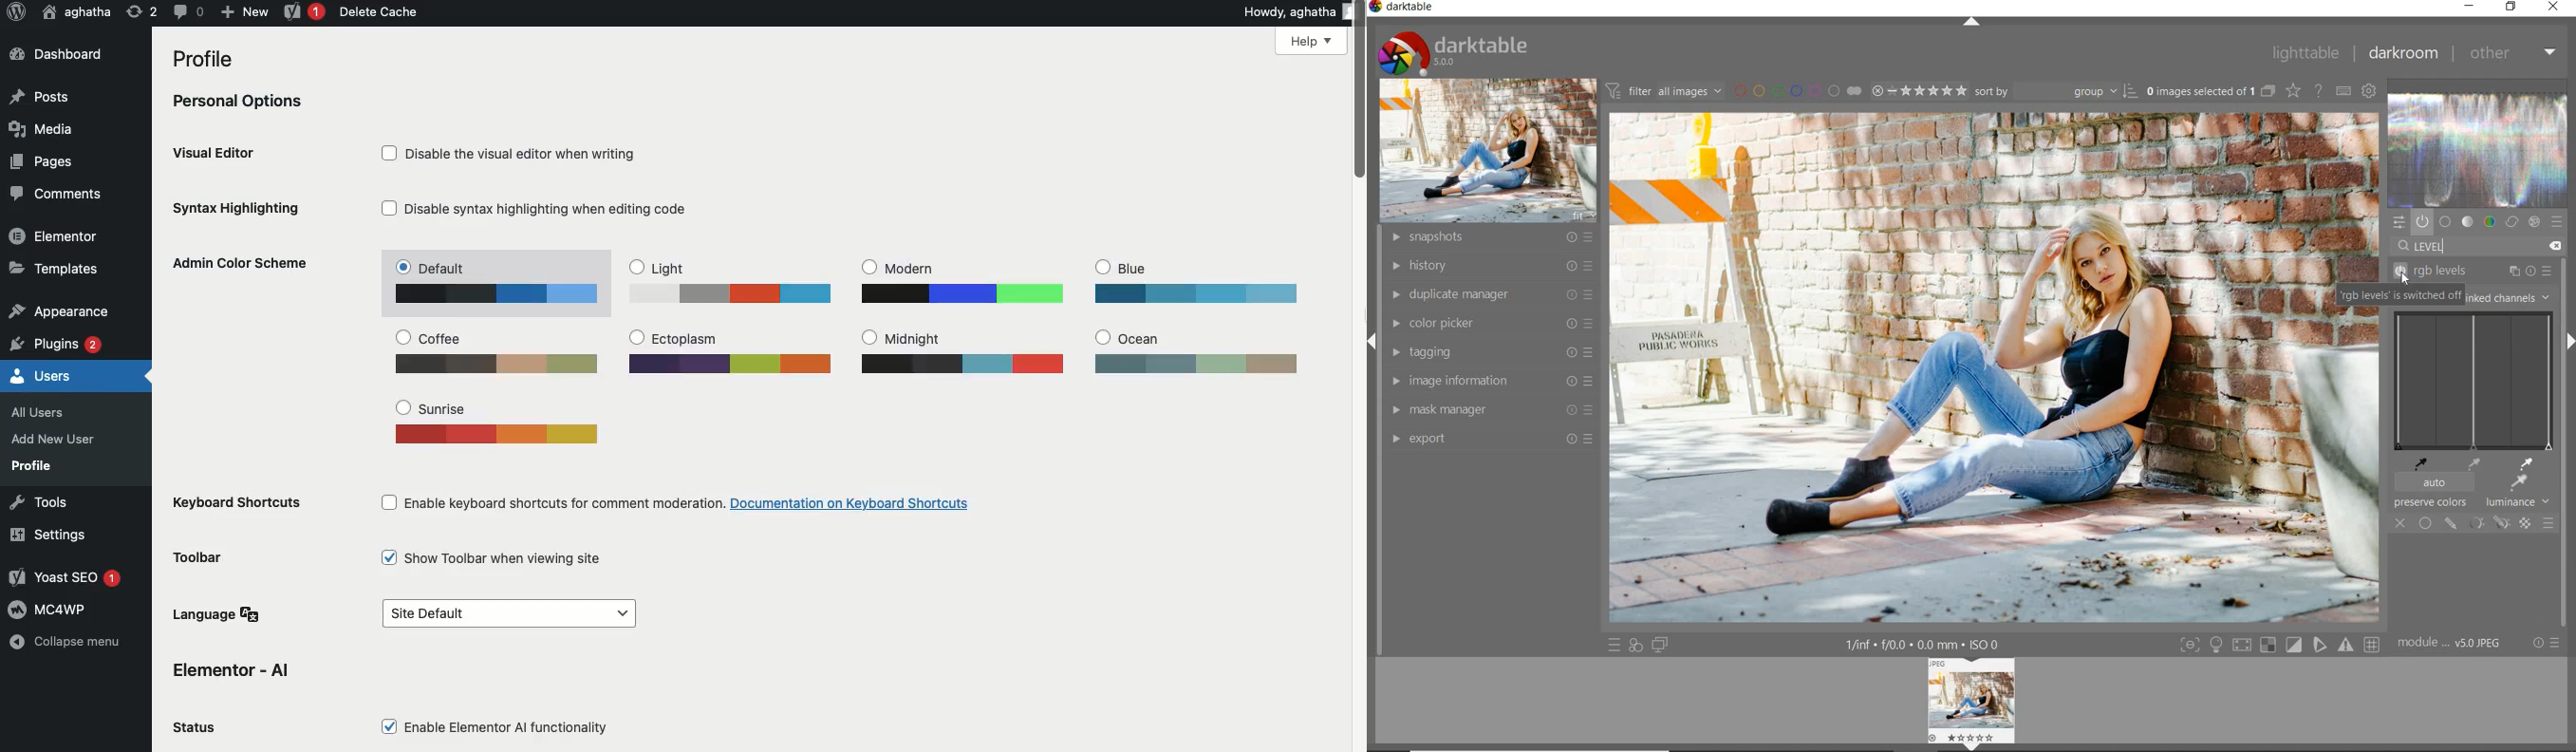 The width and height of the screenshot is (2576, 756). Describe the element at coordinates (378, 11) in the screenshot. I see `Delete cache` at that location.